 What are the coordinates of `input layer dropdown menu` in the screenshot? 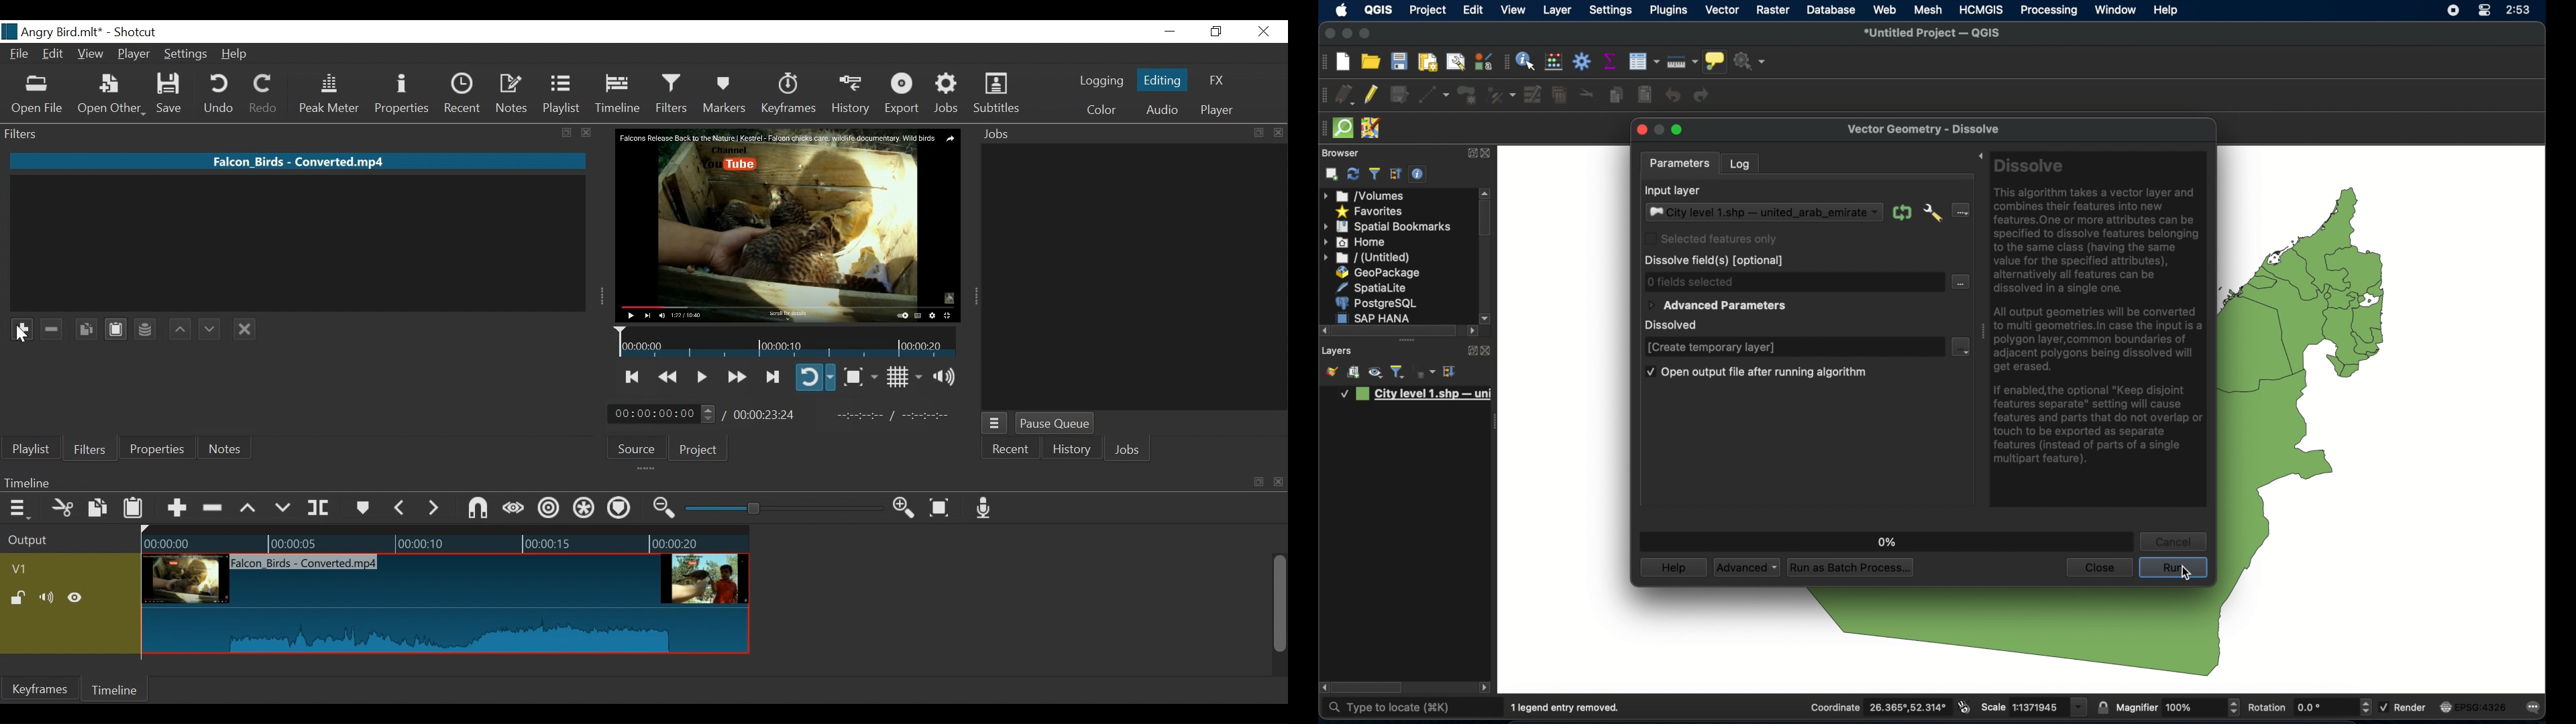 It's located at (1764, 213).